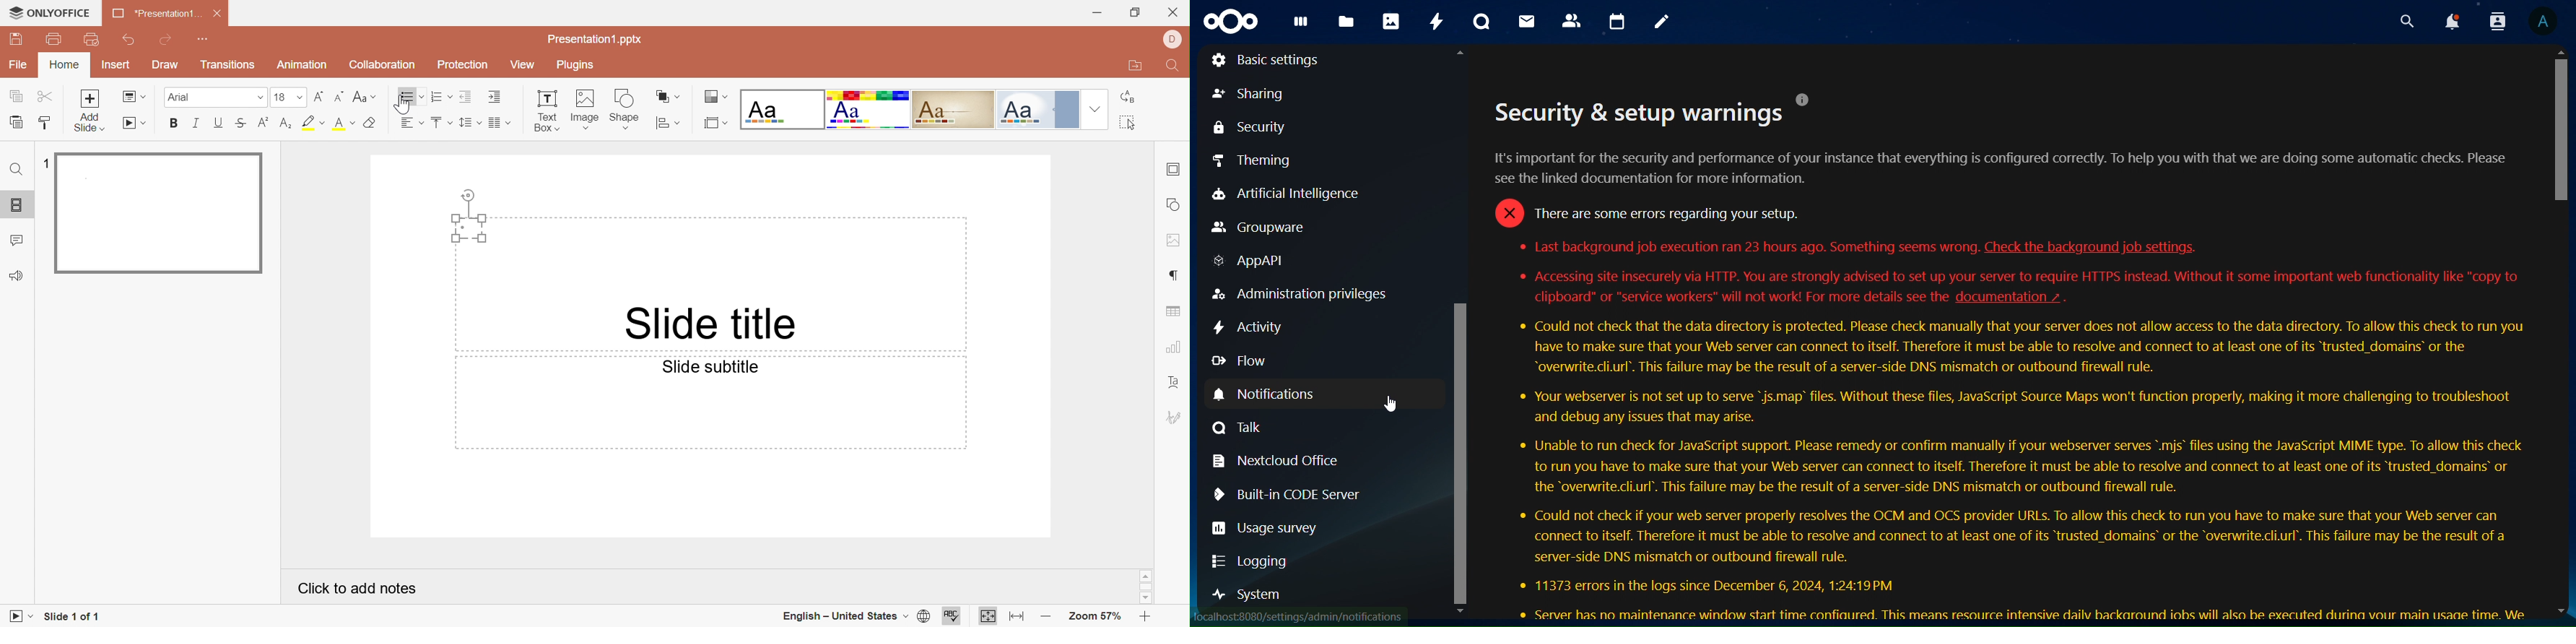  I want to click on View, so click(521, 63).